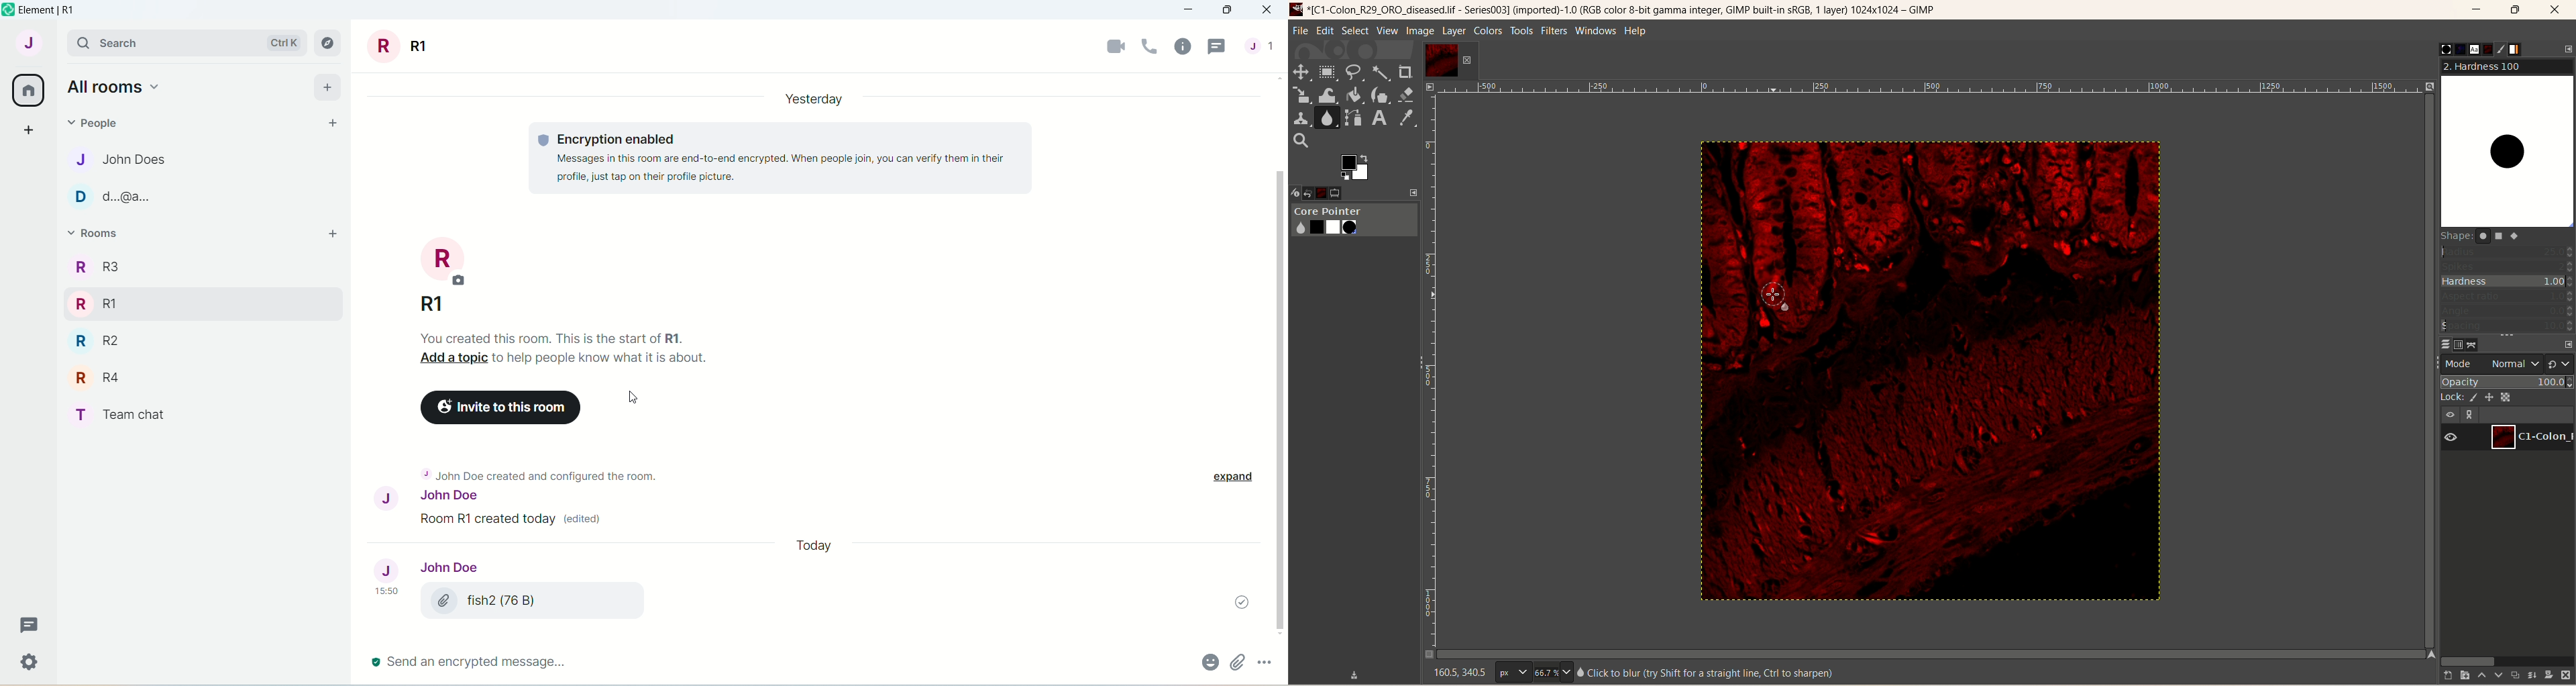 Image resolution: width=2576 pixels, height=700 pixels. Describe the element at coordinates (433, 568) in the screenshot. I see `John Doe` at that location.